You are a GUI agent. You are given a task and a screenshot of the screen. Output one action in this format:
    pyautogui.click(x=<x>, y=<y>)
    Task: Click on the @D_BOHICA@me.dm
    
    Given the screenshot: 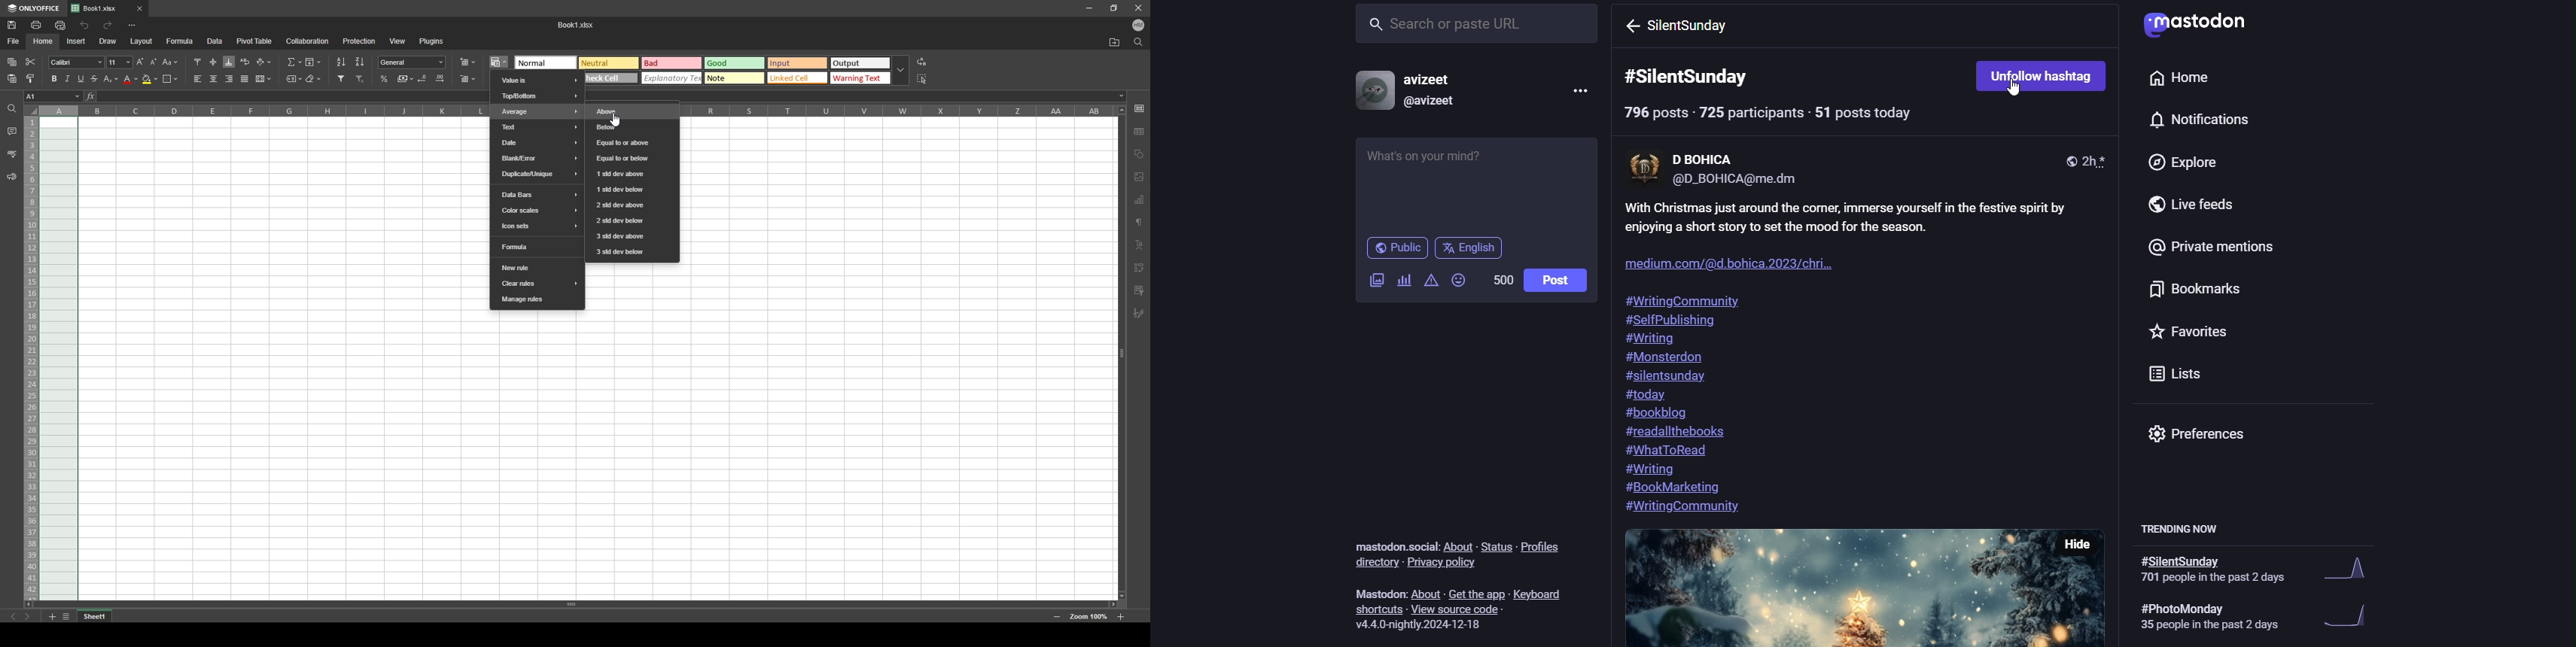 What is the action you would take?
    pyautogui.click(x=1734, y=180)
    